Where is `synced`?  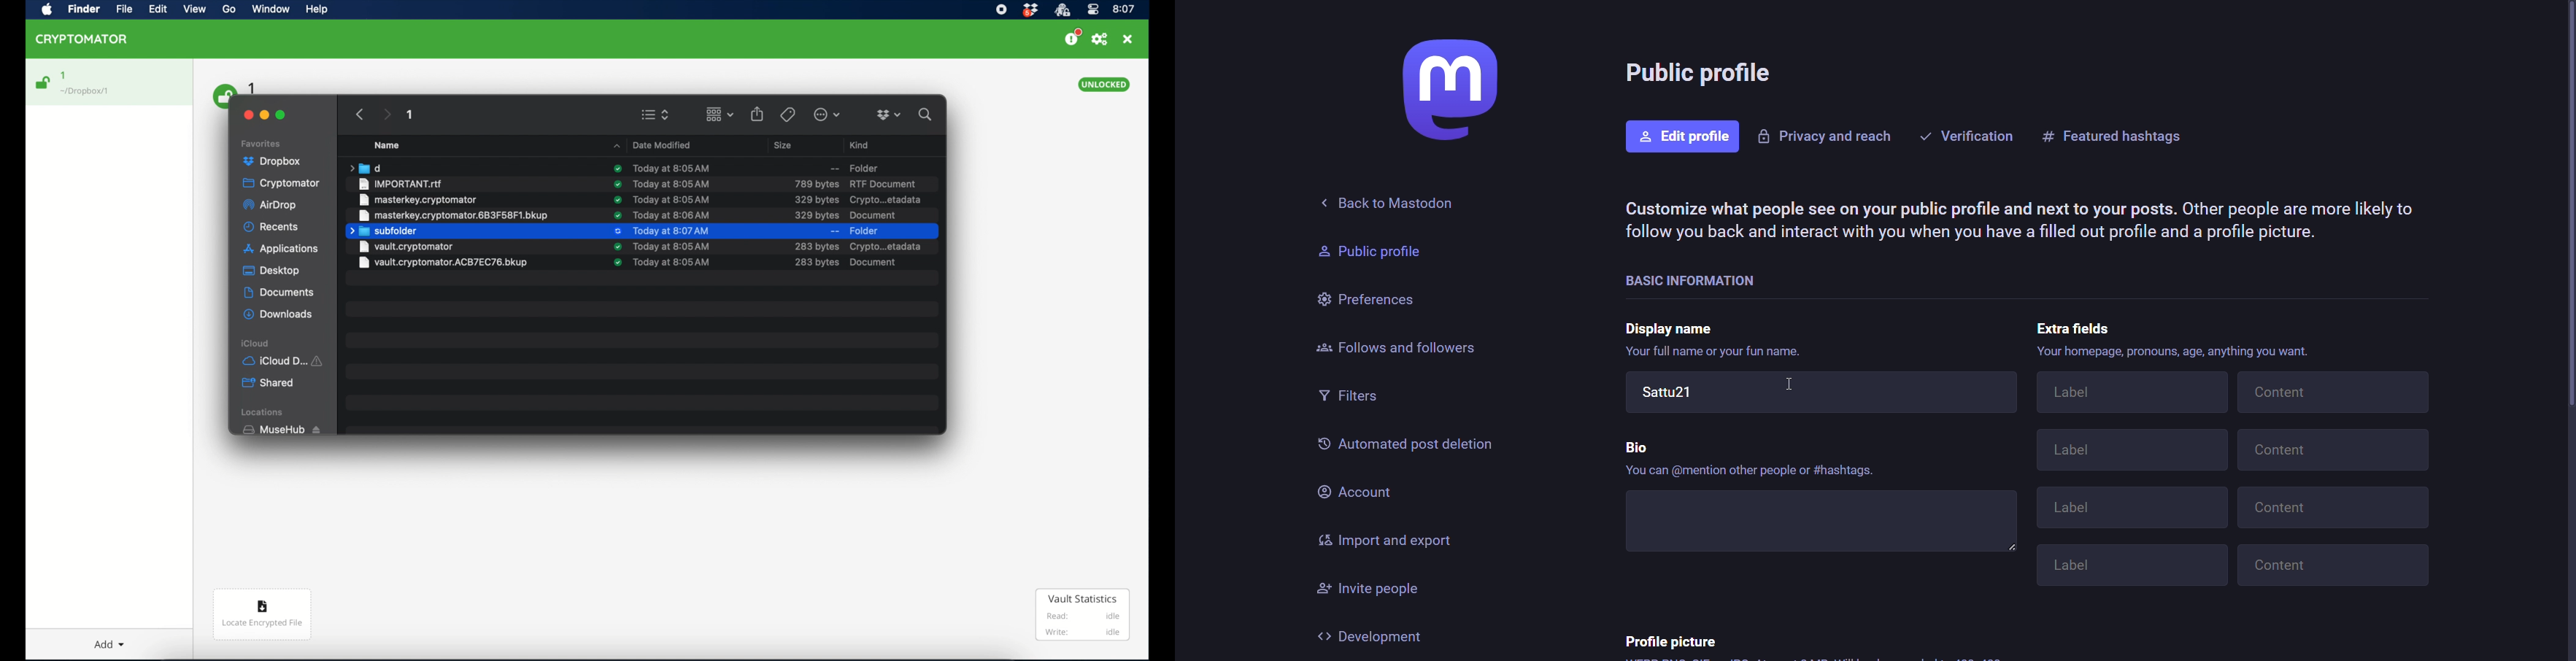 synced is located at coordinates (617, 247).